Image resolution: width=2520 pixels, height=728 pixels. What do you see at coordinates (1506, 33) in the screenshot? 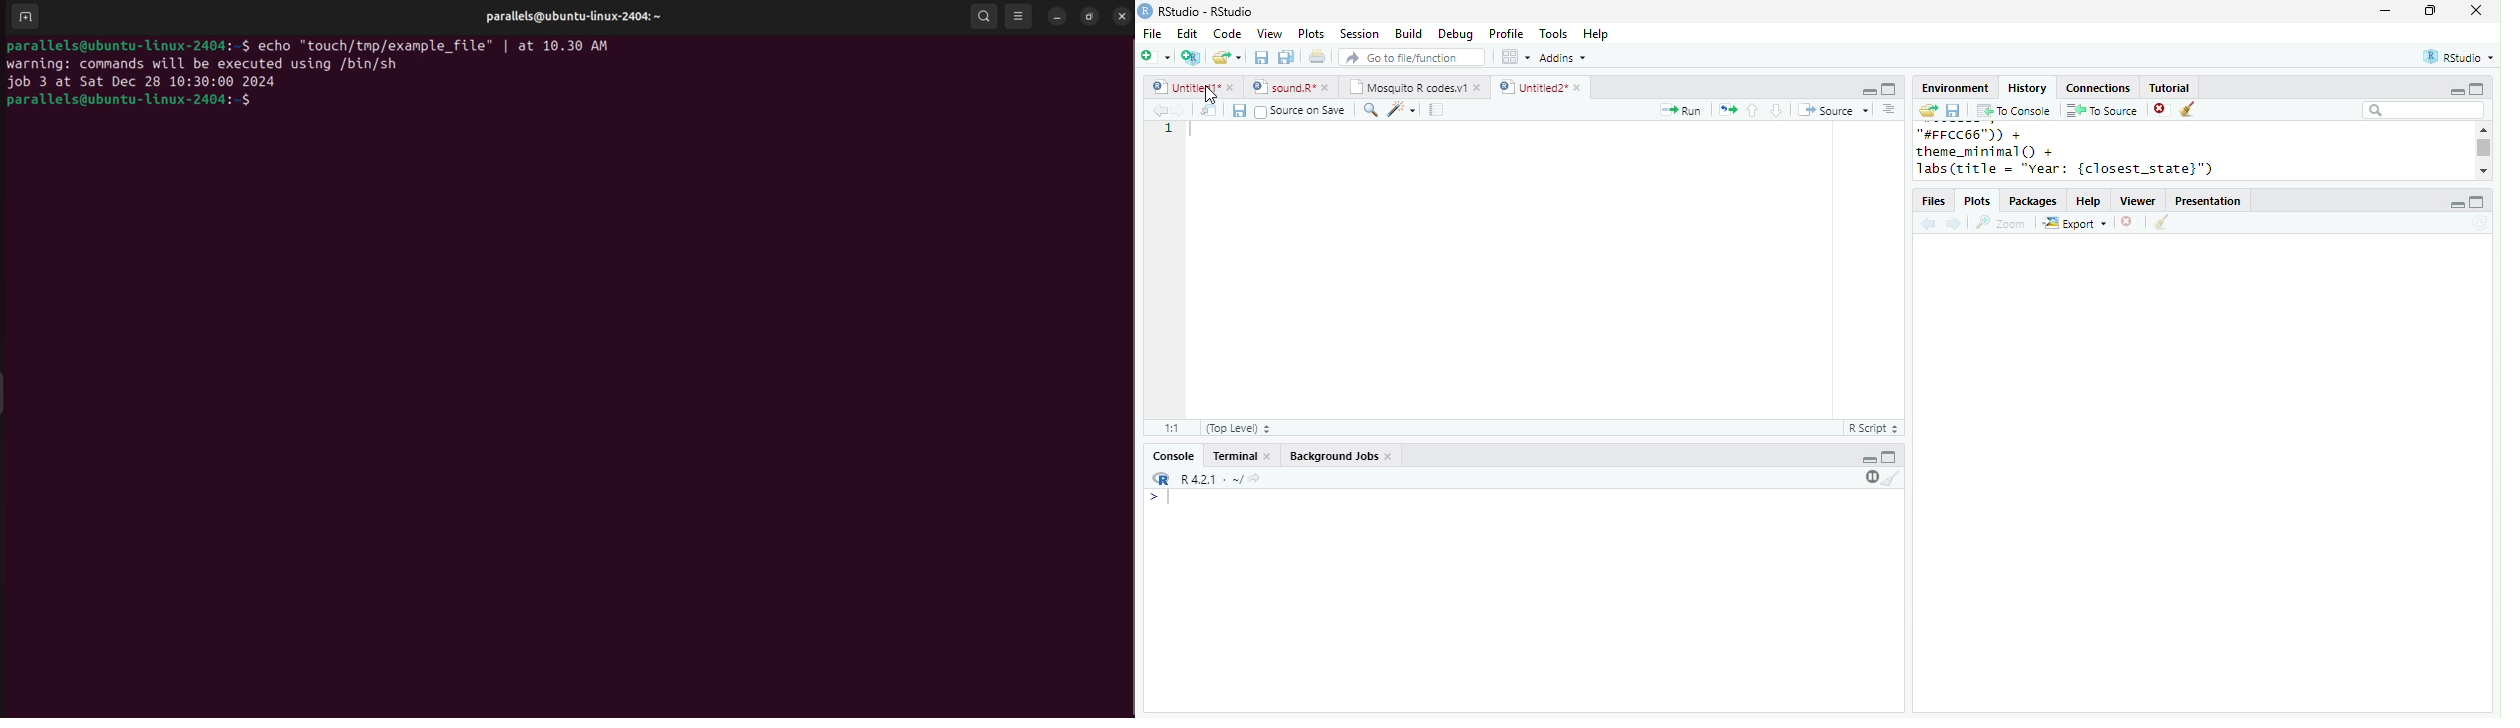
I see `Profile` at bounding box center [1506, 33].